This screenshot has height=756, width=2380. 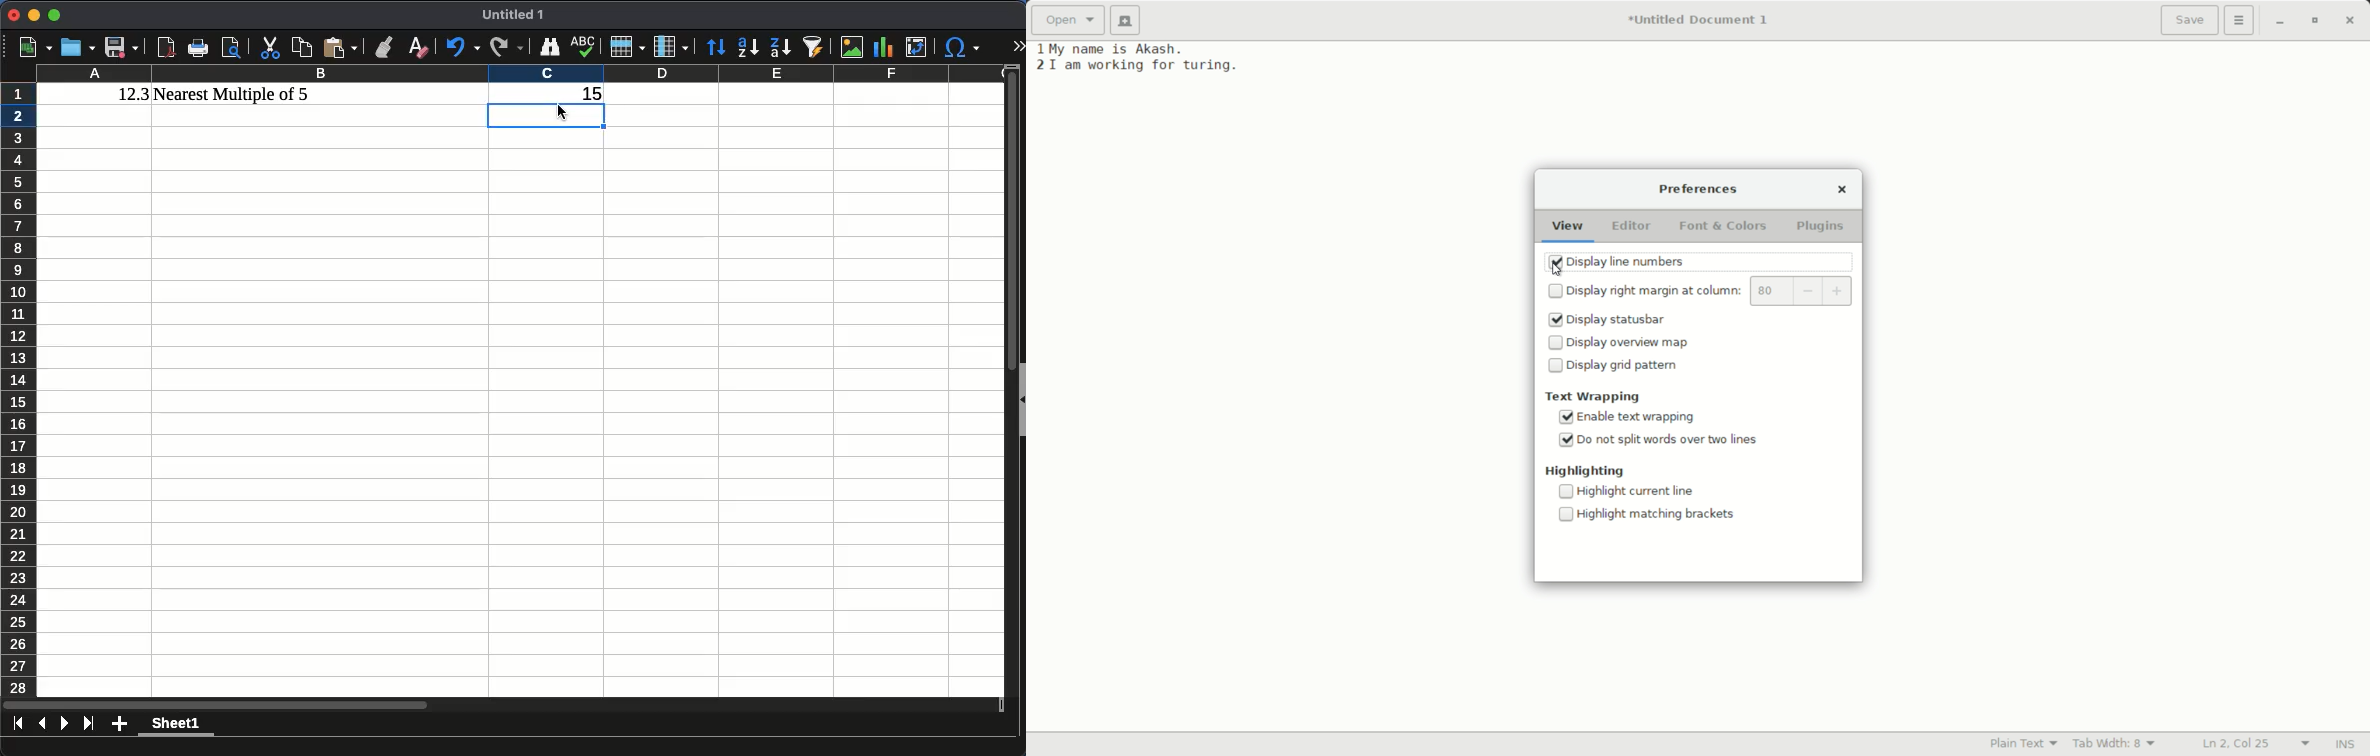 What do you see at coordinates (2116, 743) in the screenshot?
I see `tab width` at bounding box center [2116, 743].